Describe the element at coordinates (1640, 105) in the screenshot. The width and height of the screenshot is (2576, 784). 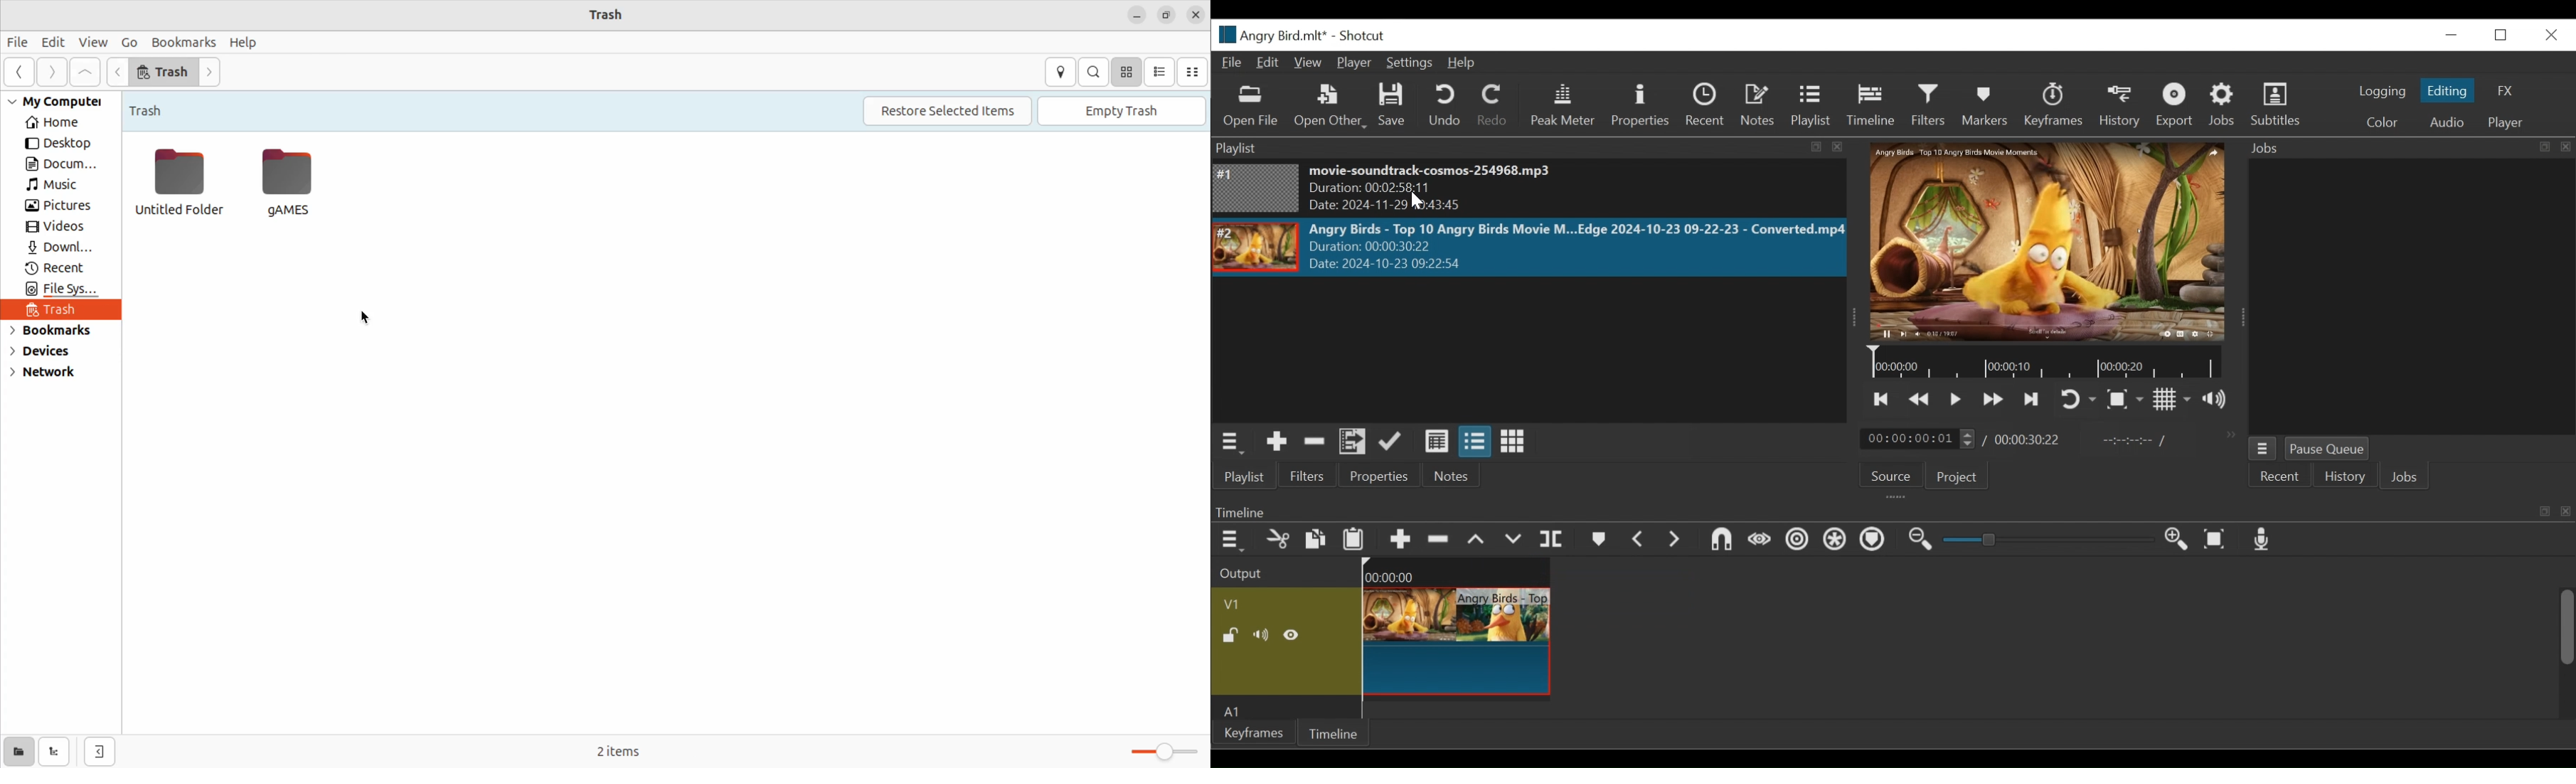
I see `Properties` at that location.